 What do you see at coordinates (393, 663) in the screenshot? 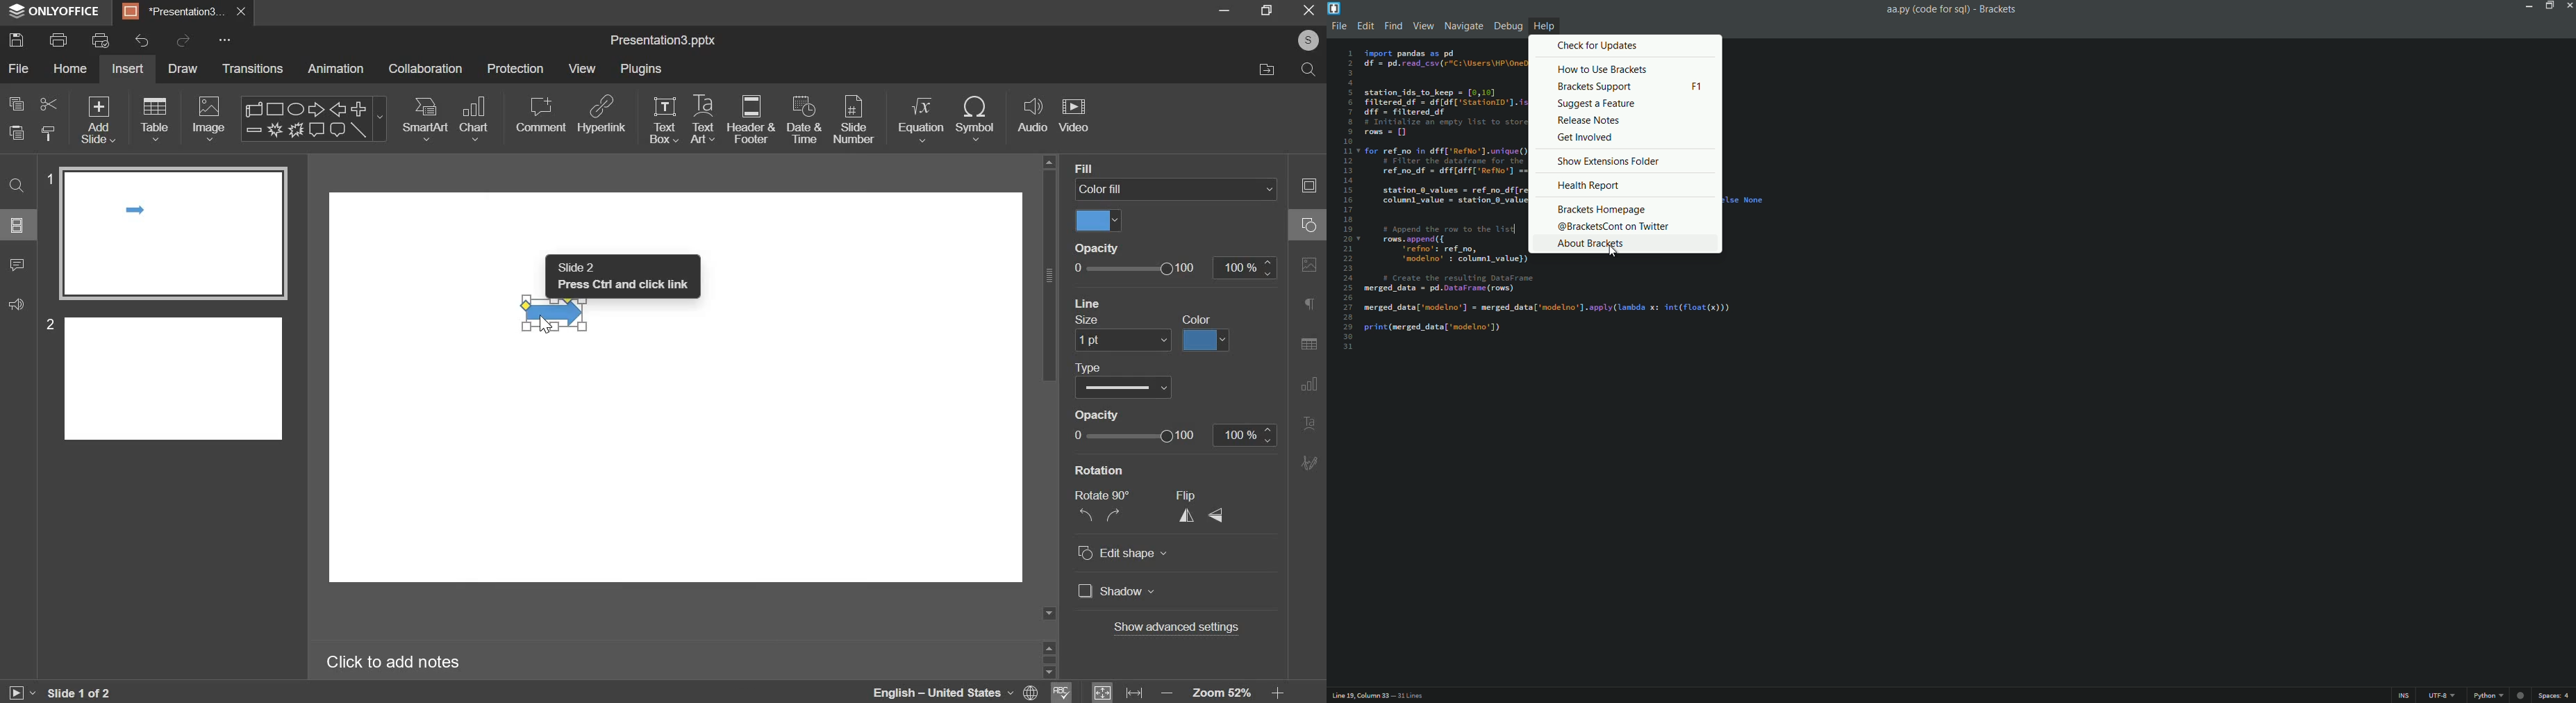
I see `click here to add notes` at bounding box center [393, 663].